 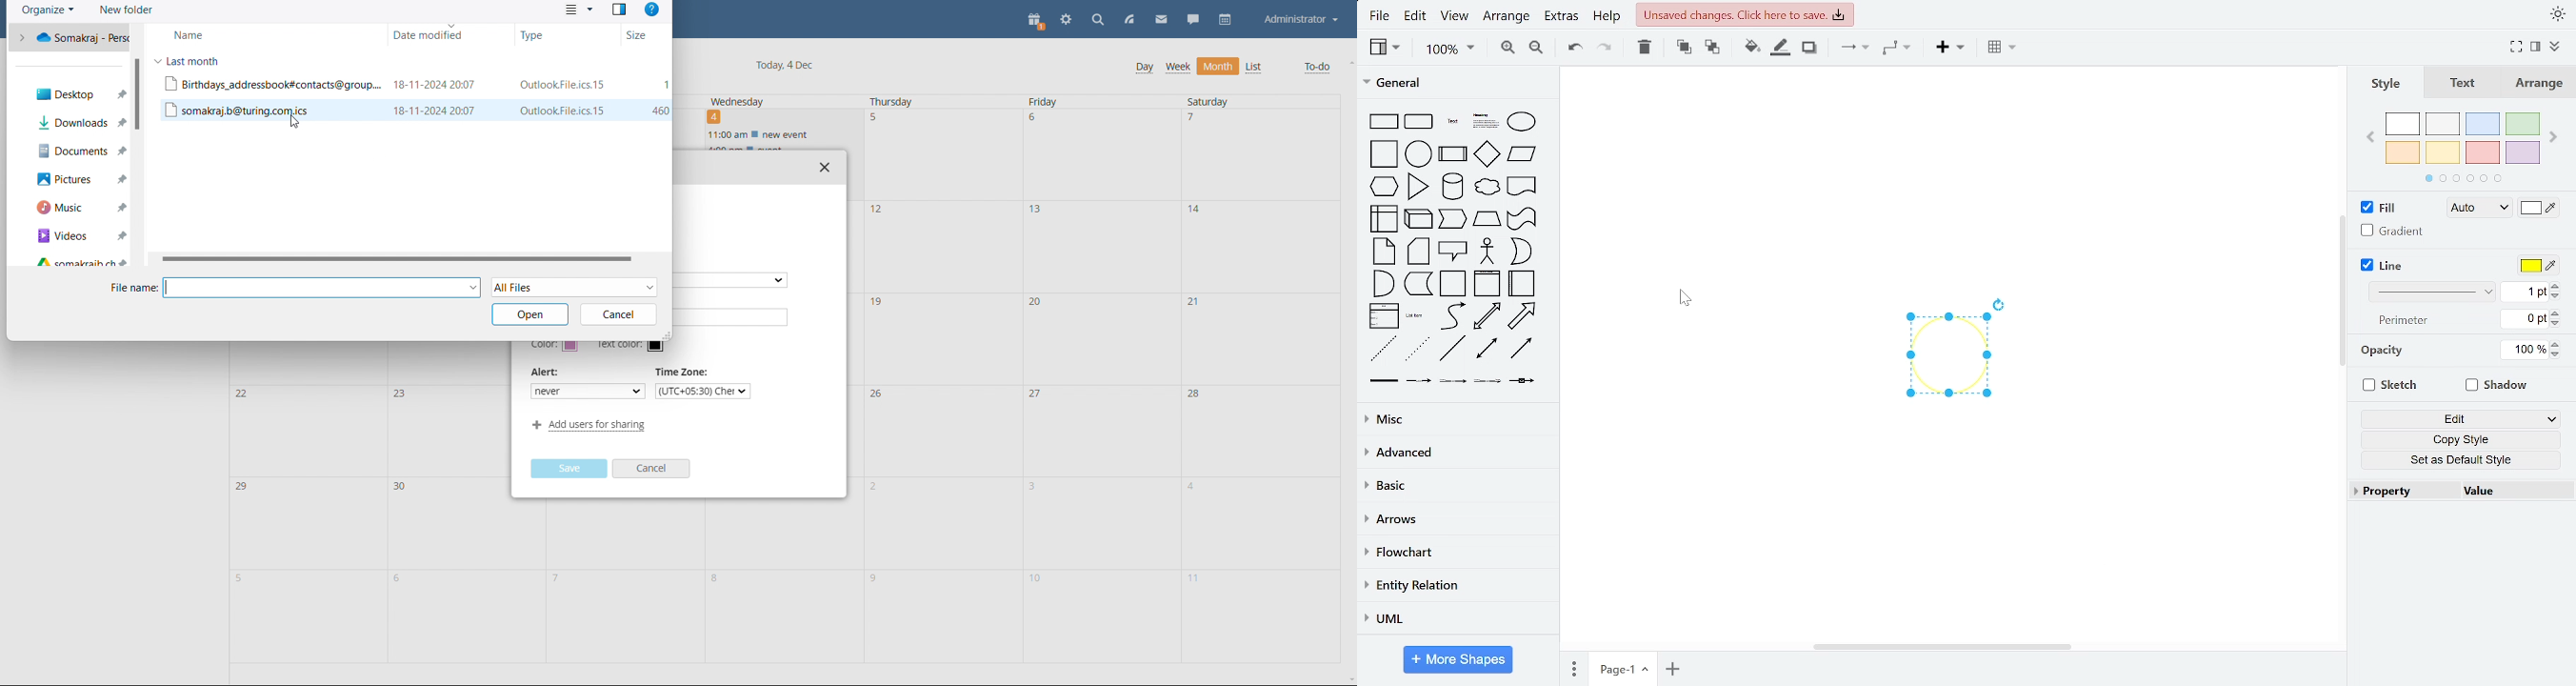 What do you see at coordinates (1485, 121) in the screenshot?
I see `heading` at bounding box center [1485, 121].